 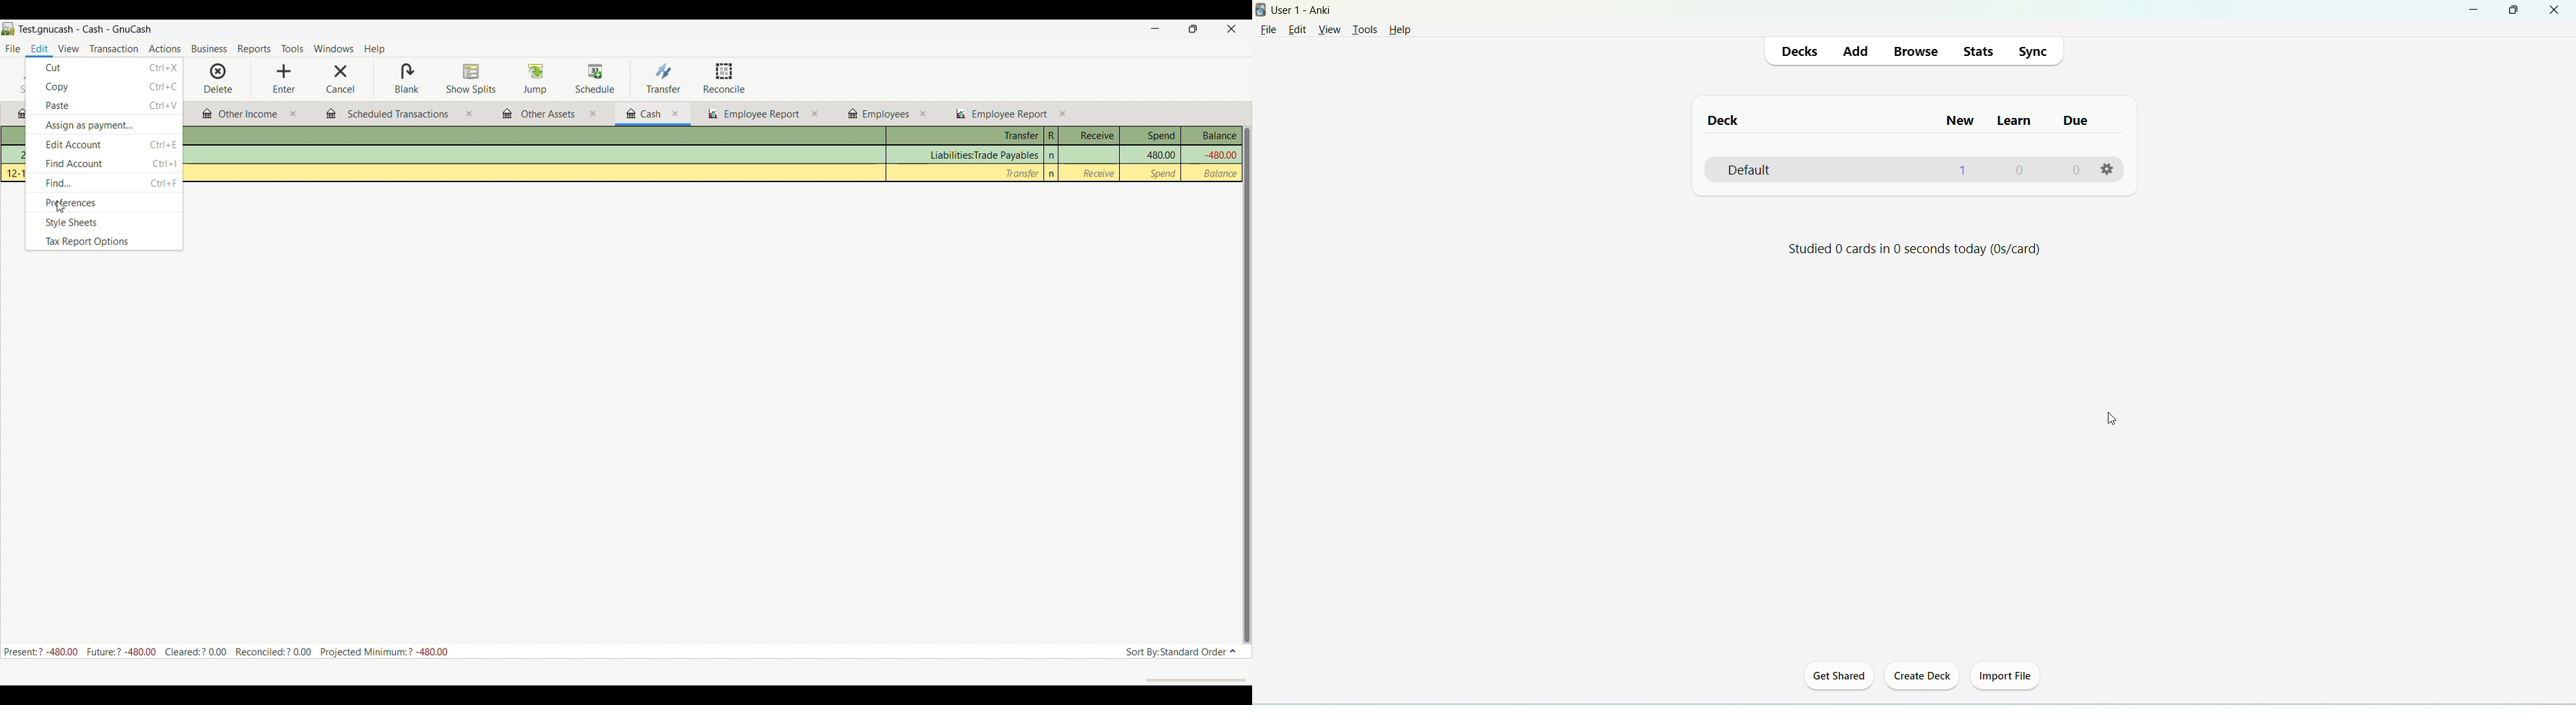 I want to click on Paste, so click(x=105, y=105).